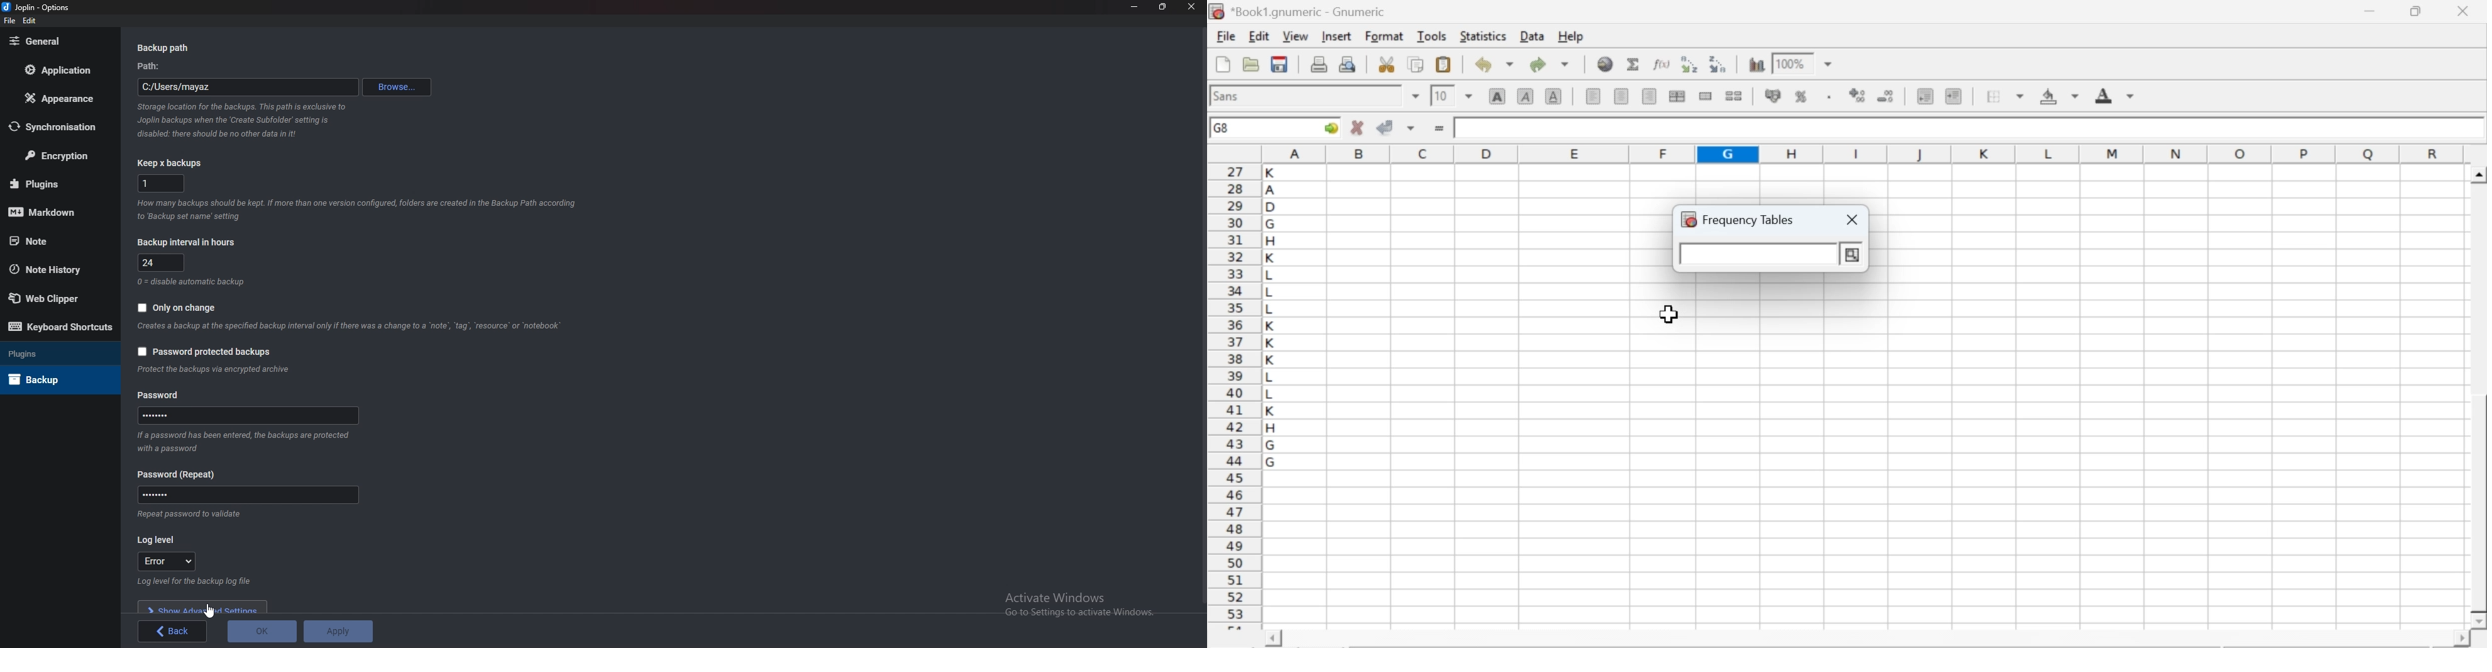  Describe the element at coordinates (248, 495) in the screenshot. I see `Password` at that location.